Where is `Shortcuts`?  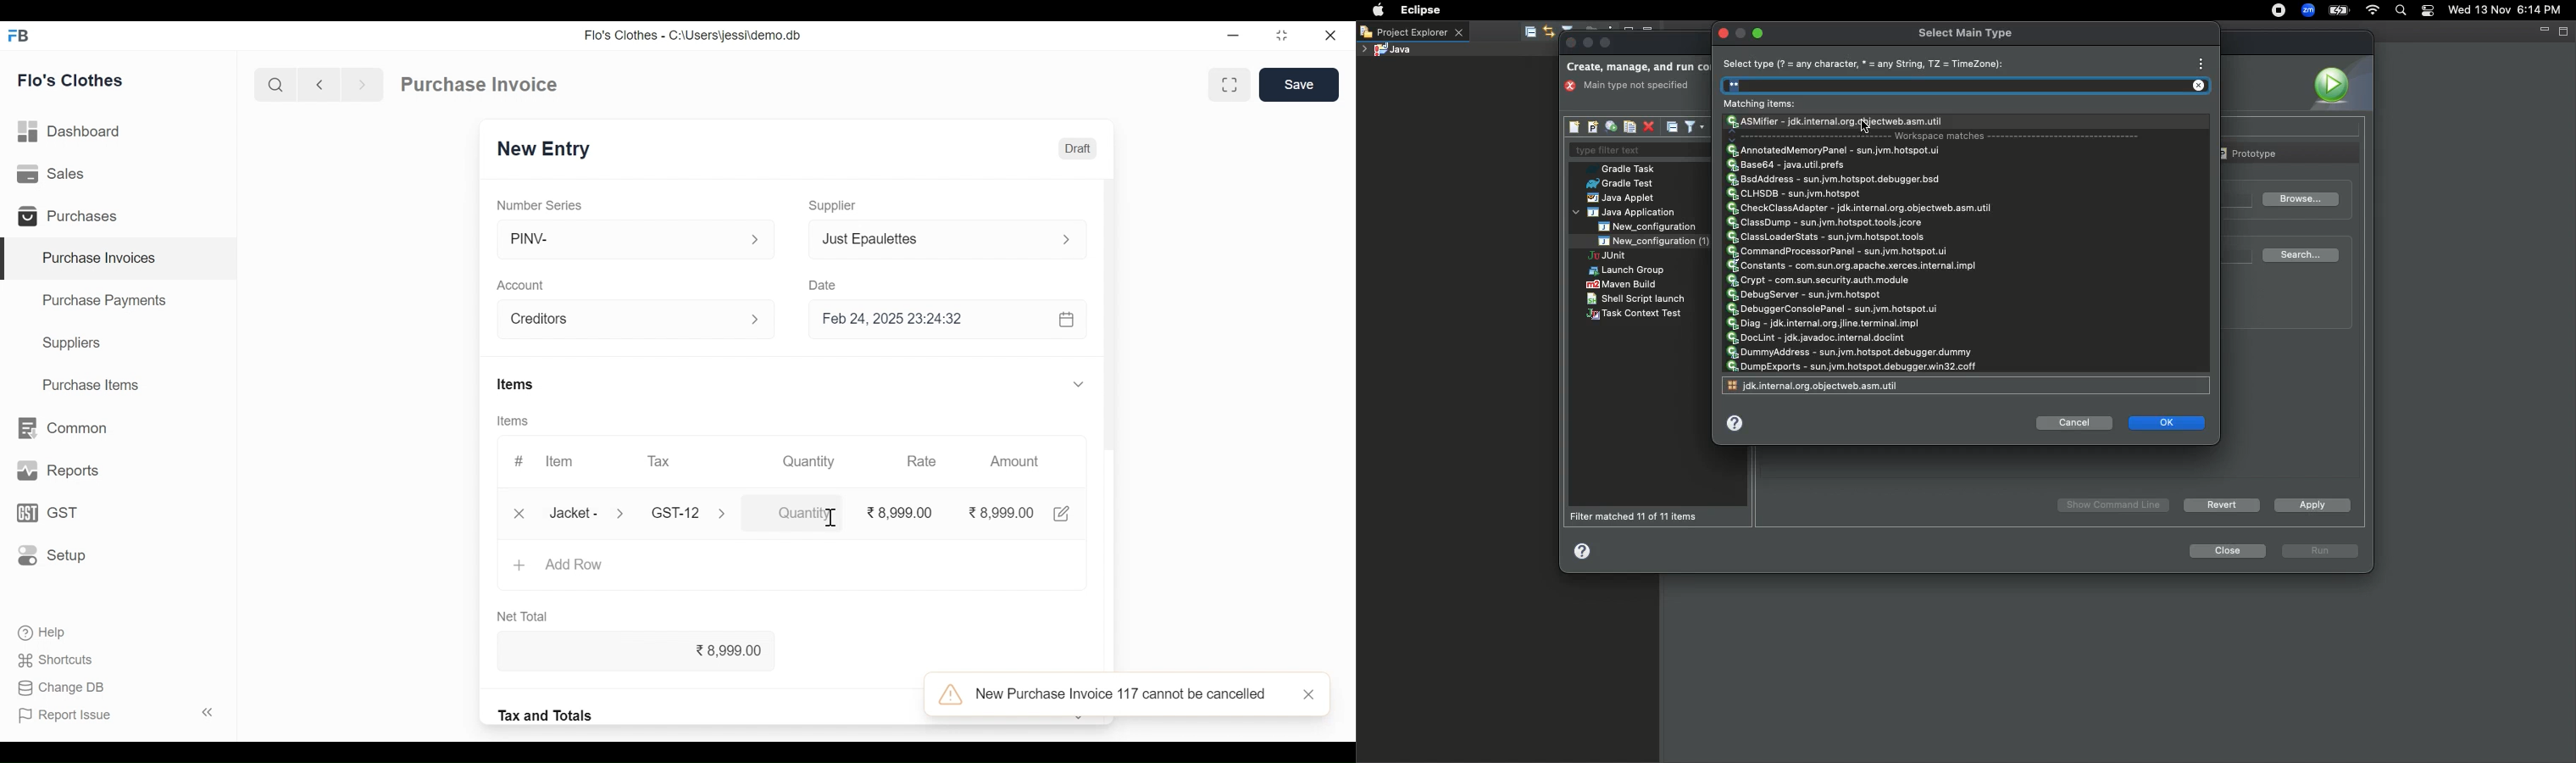
Shortcuts is located at coordinates (56, 661).